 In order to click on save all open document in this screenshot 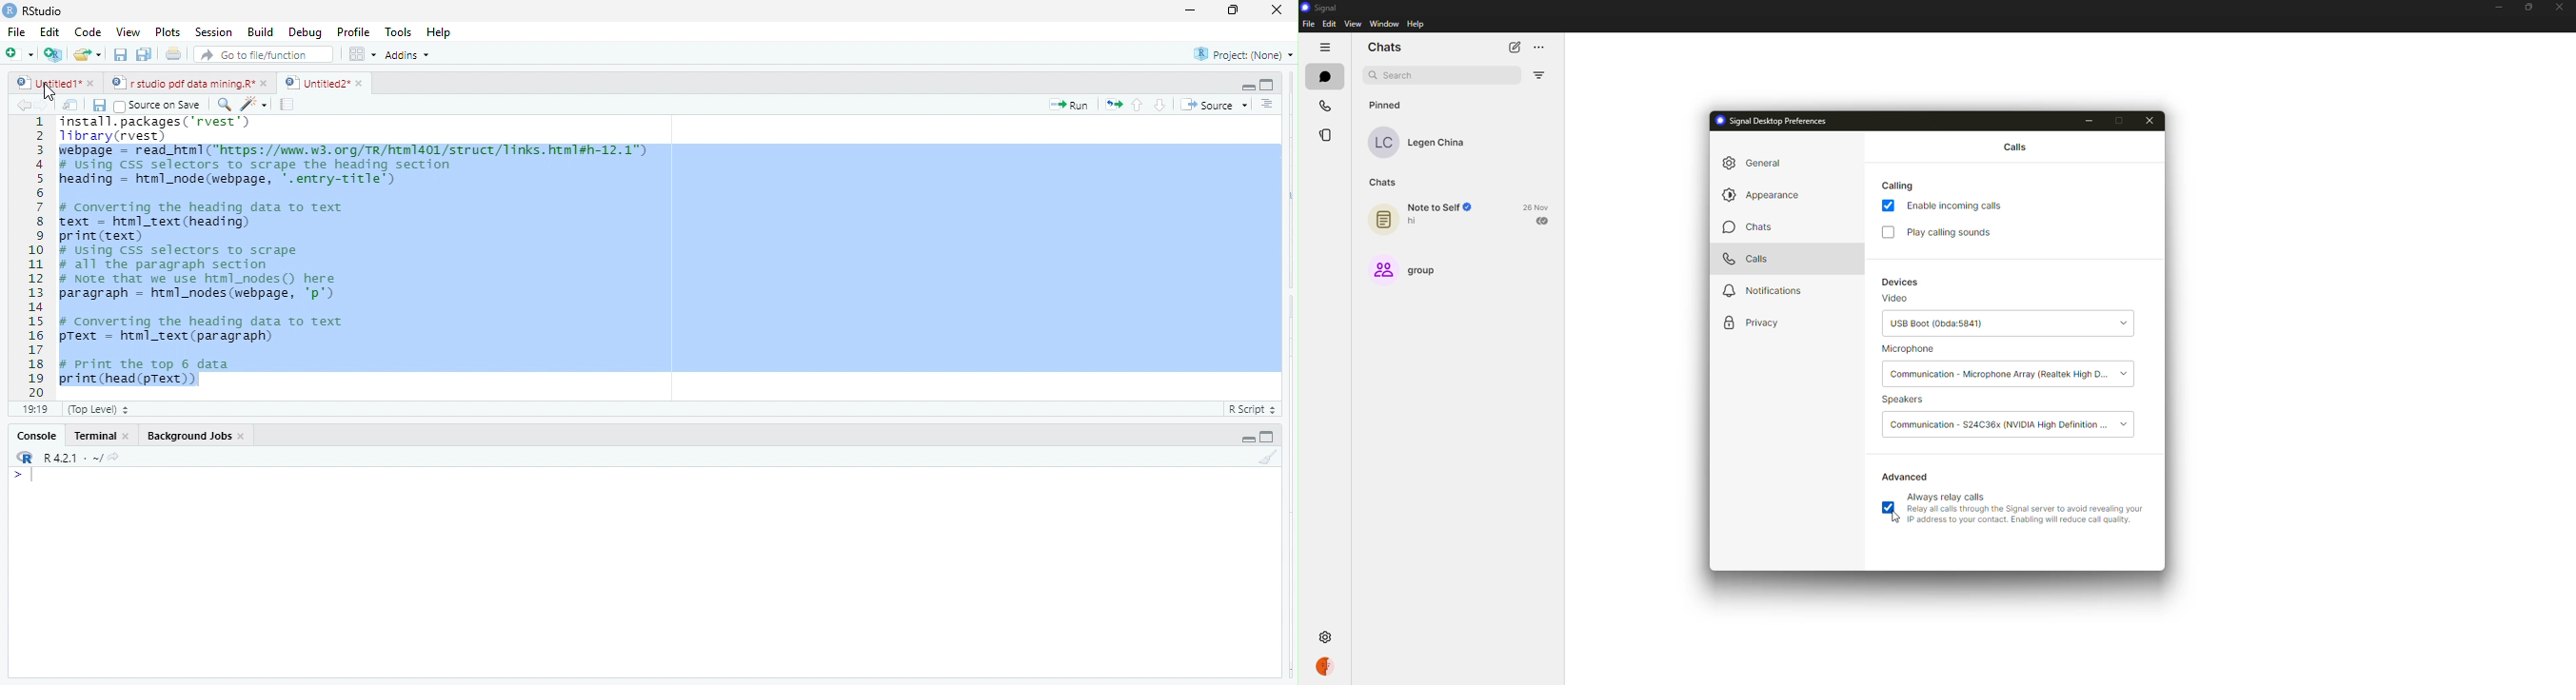, I will do `click(143, 54)`.